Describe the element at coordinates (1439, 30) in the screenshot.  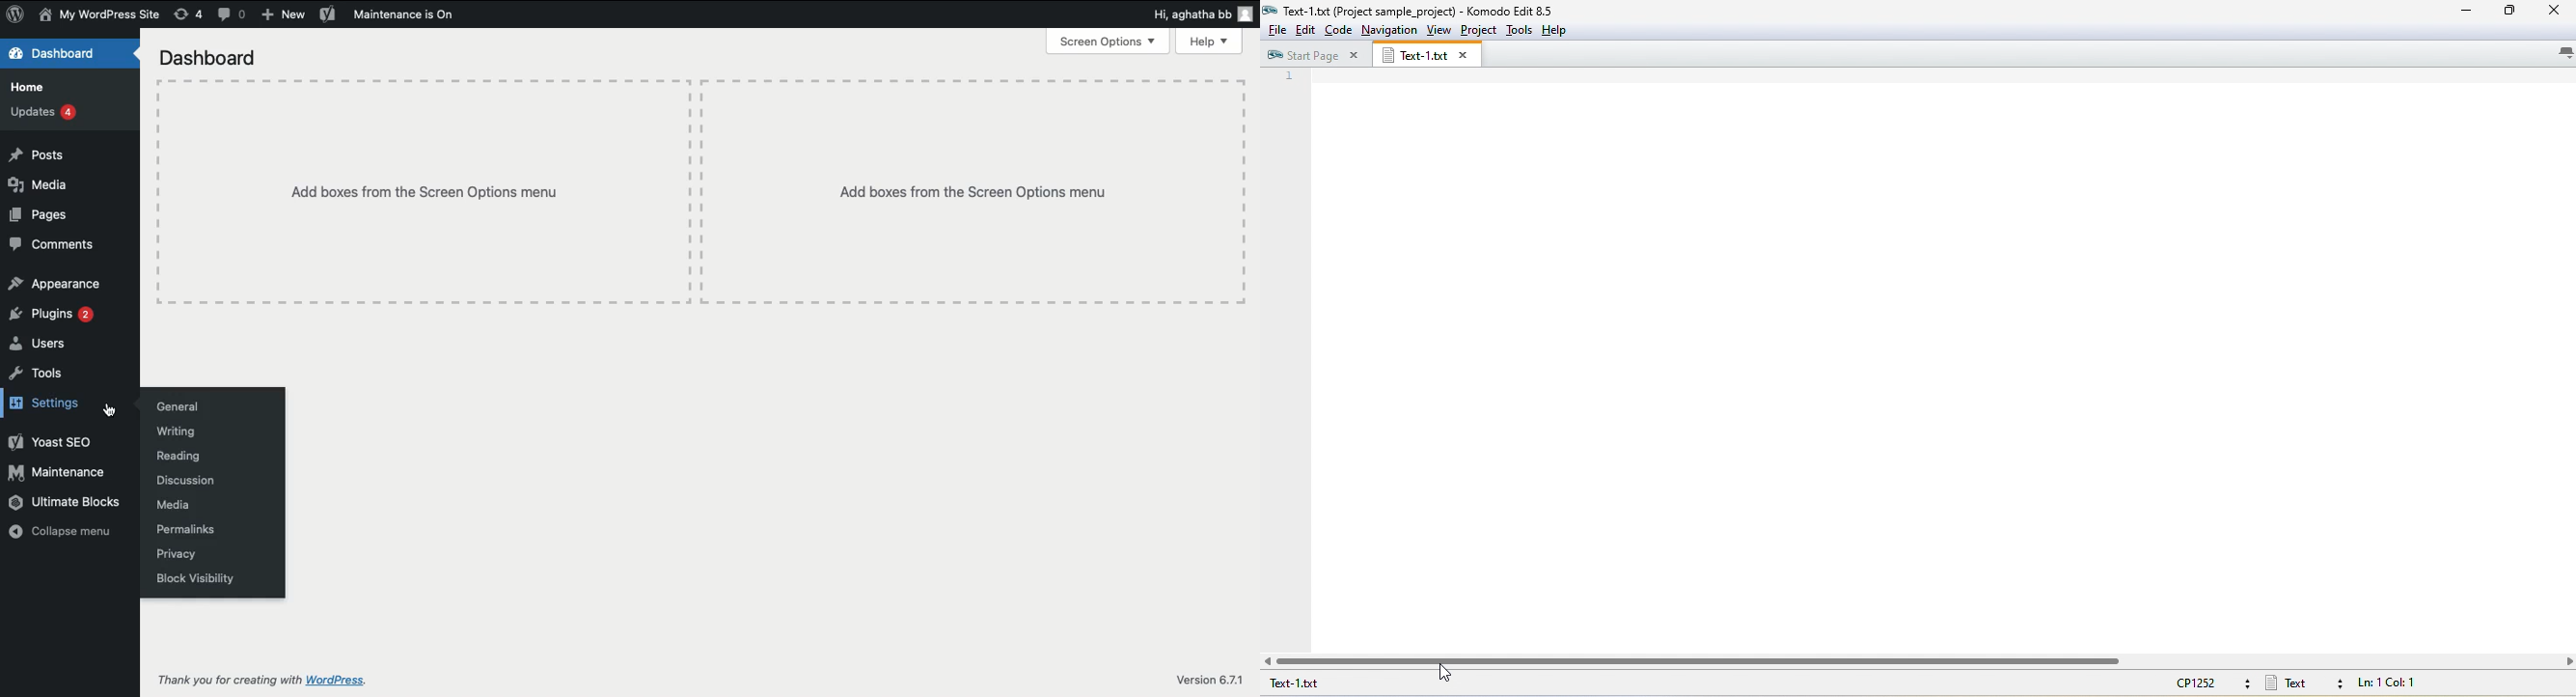
I see `view` at that location.